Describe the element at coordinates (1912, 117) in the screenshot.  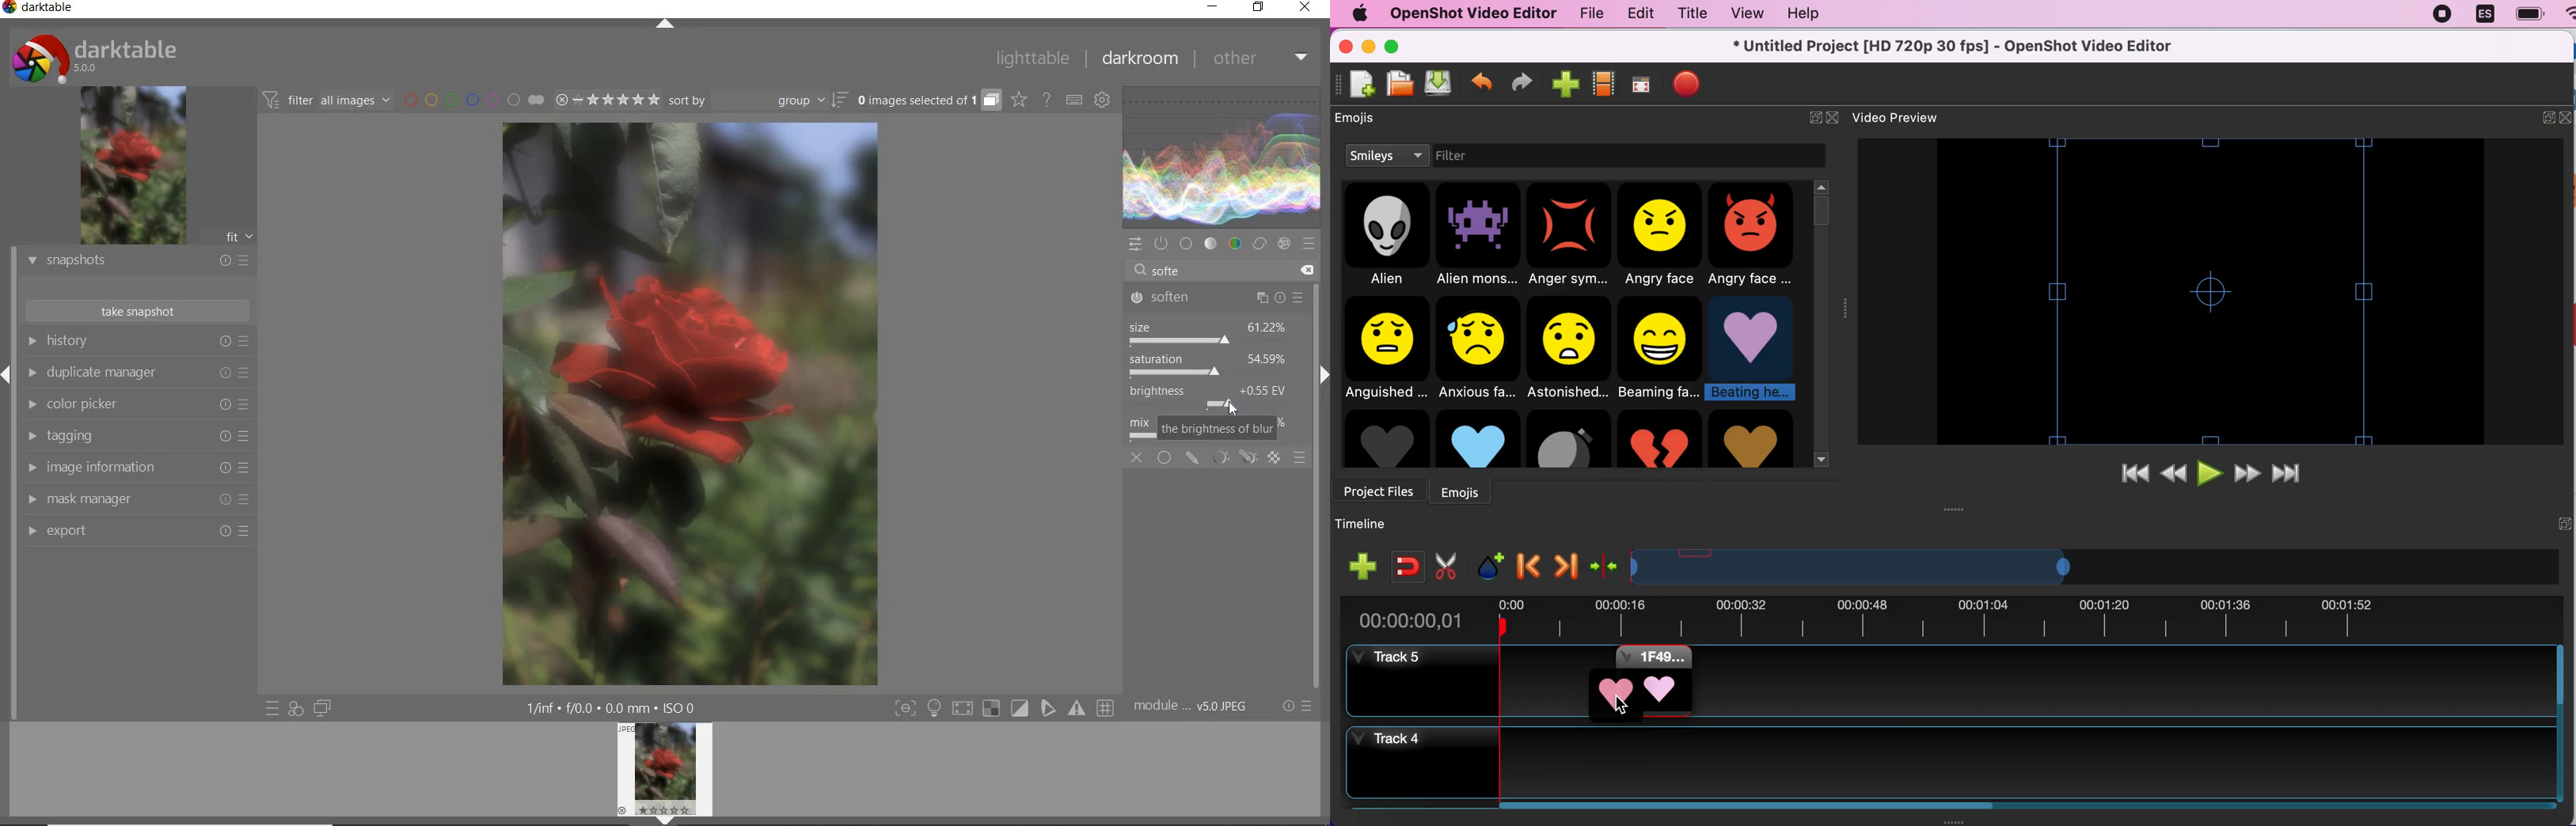
I see `video preview` at that location.